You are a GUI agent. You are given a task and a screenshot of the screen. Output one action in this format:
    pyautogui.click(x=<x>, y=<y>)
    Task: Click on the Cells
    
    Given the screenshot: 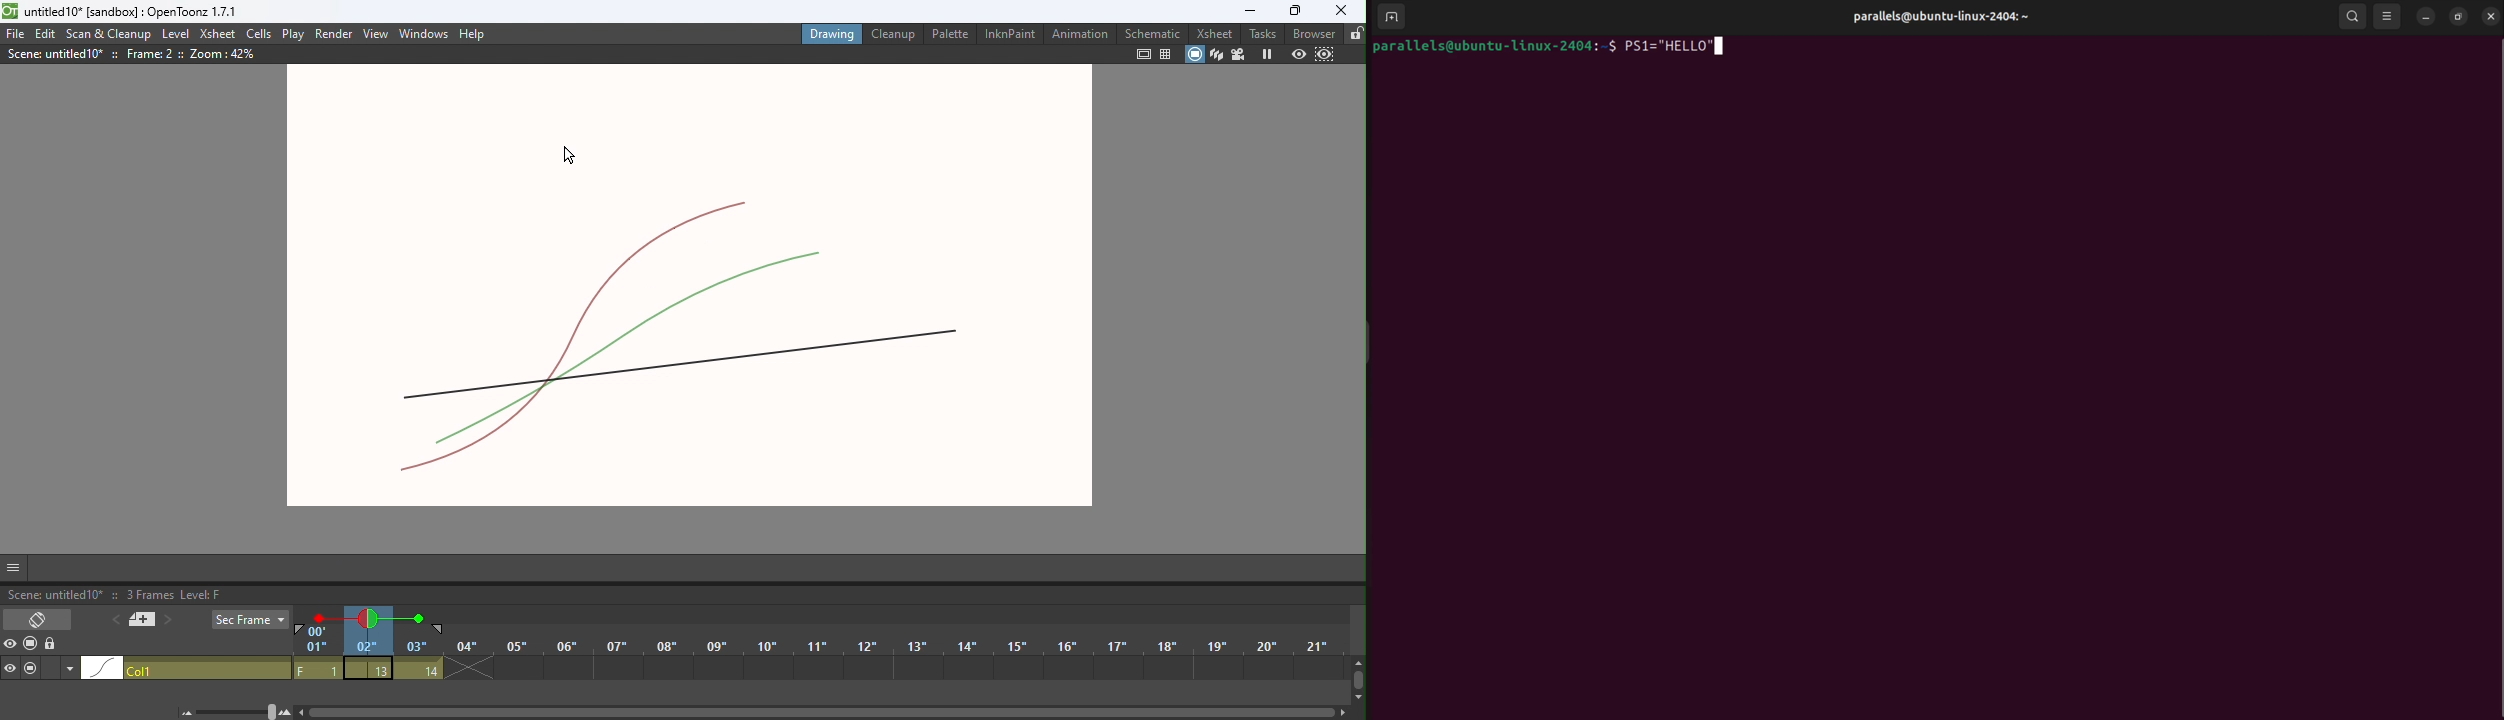 What is the action you would take?
    pyautogui.click(x=258, y=35)
    